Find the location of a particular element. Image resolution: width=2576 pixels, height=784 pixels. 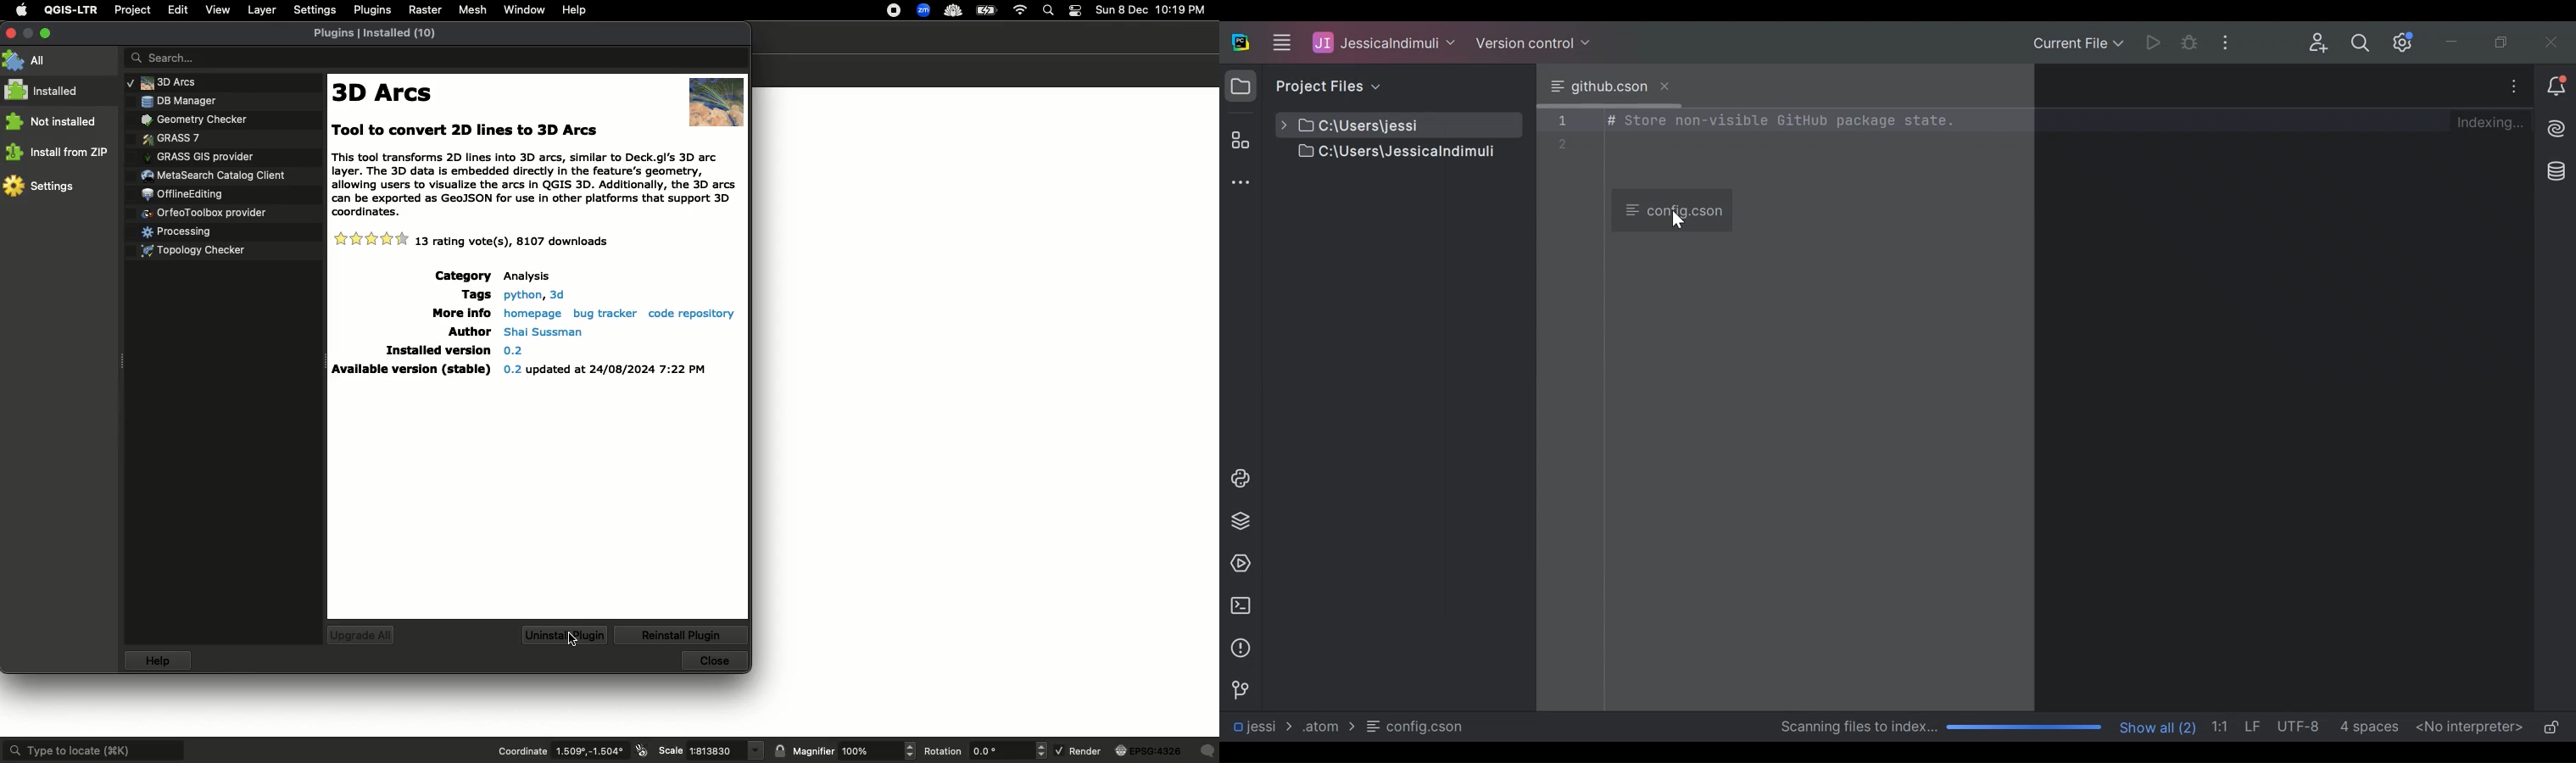

Project File Path is located at coordinates (1262, 726).